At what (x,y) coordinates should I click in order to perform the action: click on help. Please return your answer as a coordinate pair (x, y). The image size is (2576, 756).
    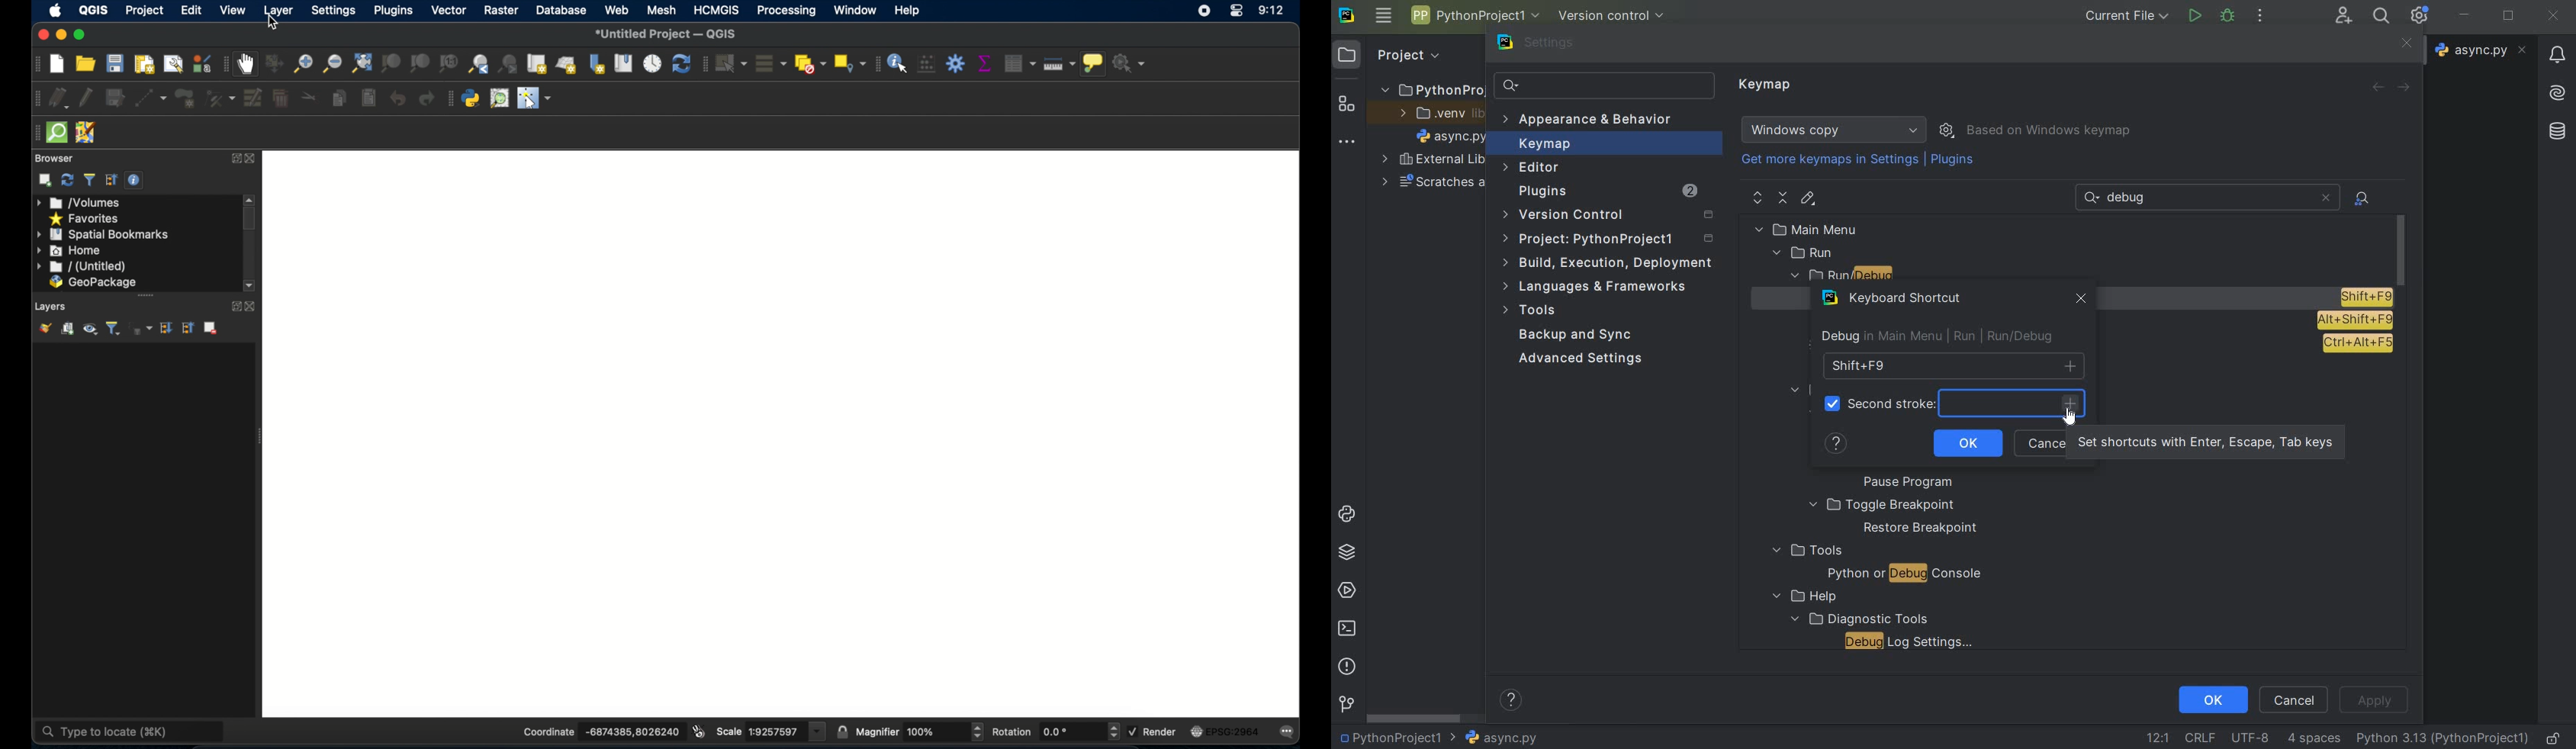
    Looking at the image, I should click on (1838, 447).